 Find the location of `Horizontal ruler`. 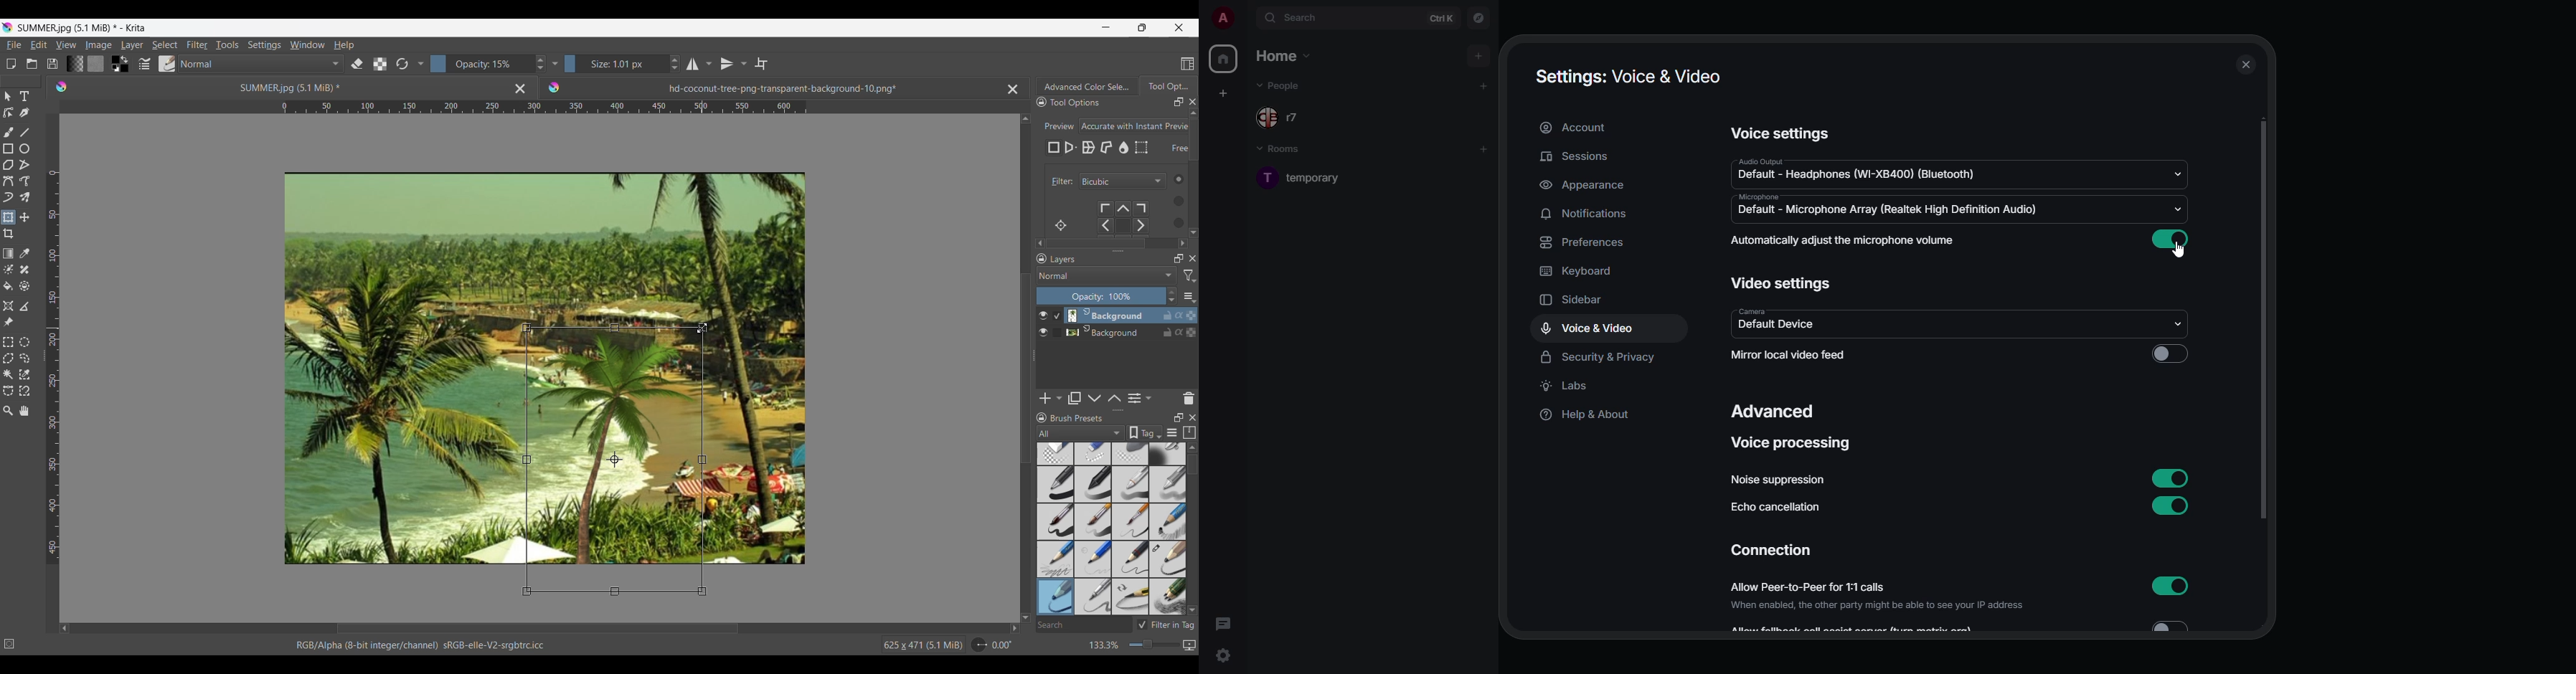

Horizontal ruler is located at coordinates (544, 109).